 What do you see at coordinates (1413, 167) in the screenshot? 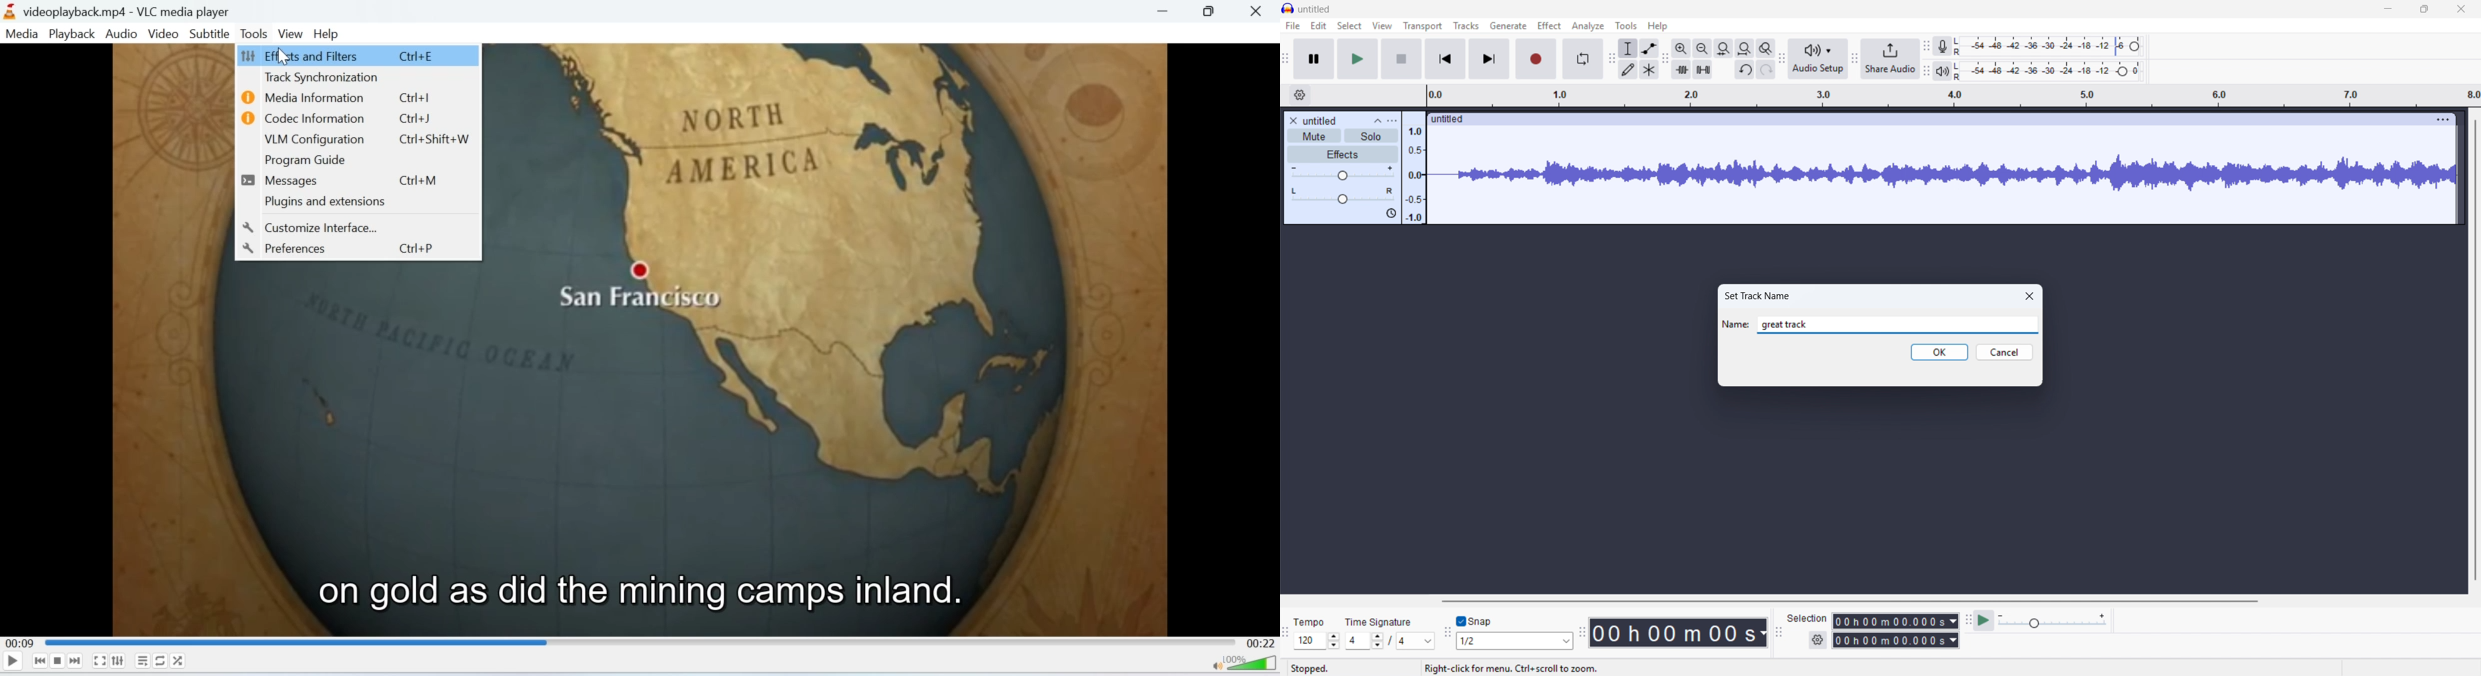
I see `Amplitude ` at bounding box center [1413, 167].